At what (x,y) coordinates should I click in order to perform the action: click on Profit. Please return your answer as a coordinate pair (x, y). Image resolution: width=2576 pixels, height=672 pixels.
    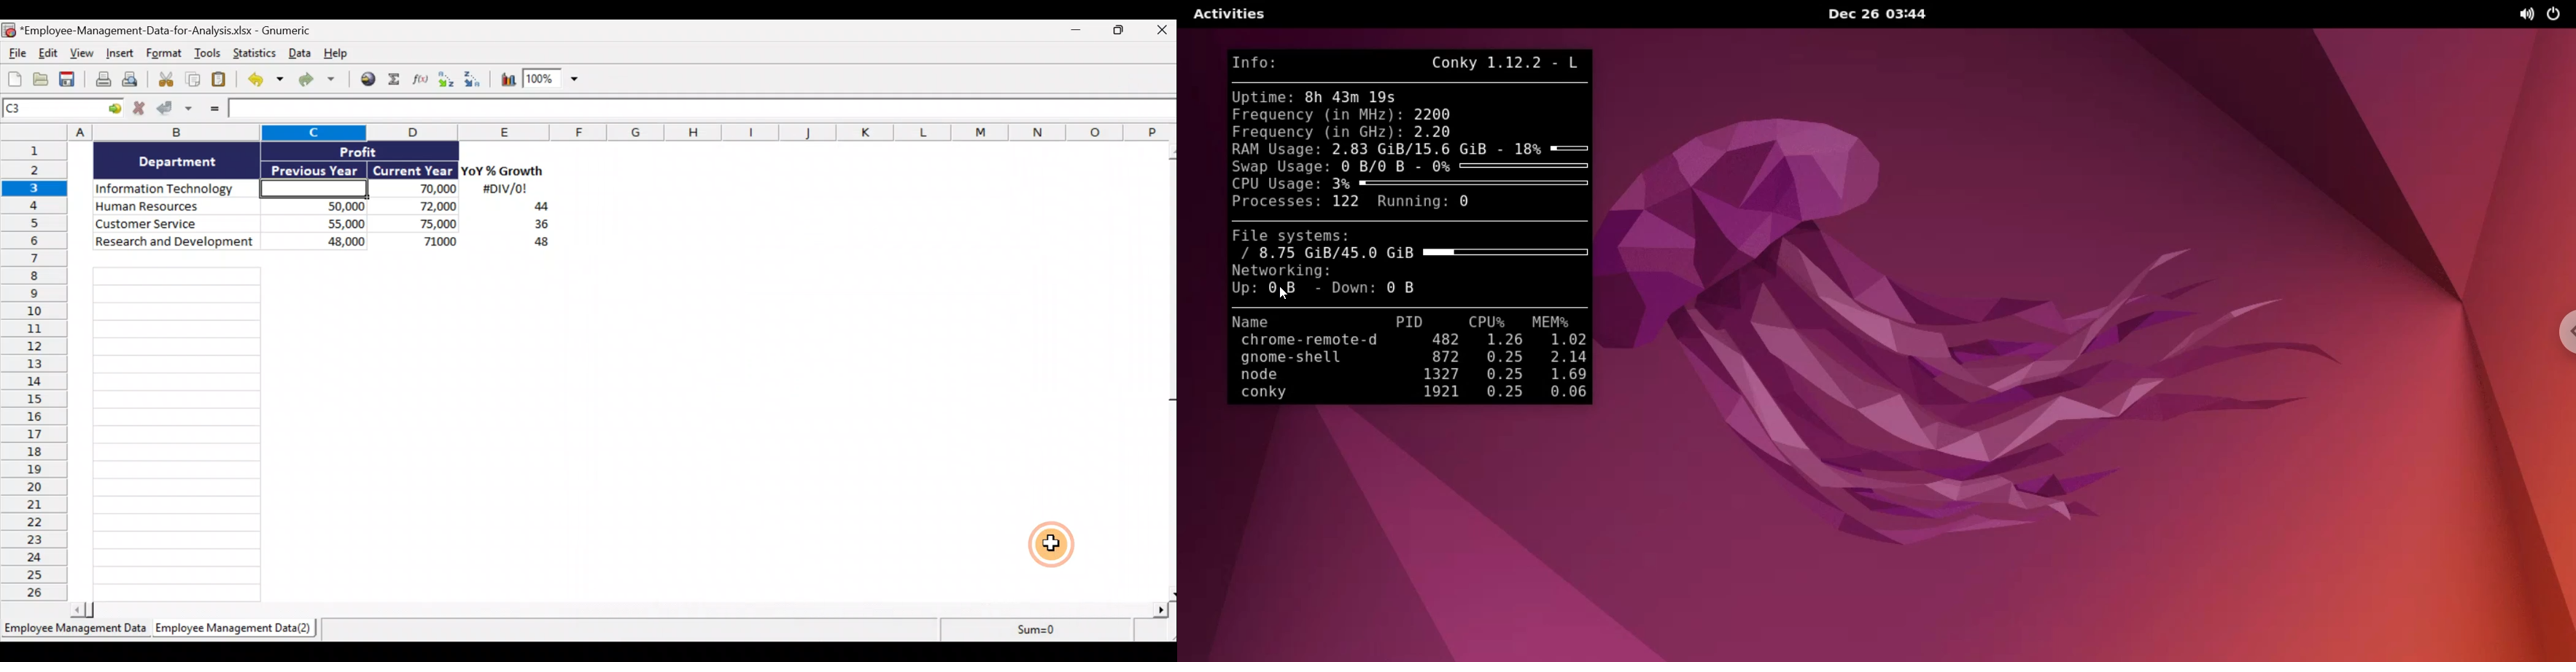
    Looking at the image, I should click on (378, 151).